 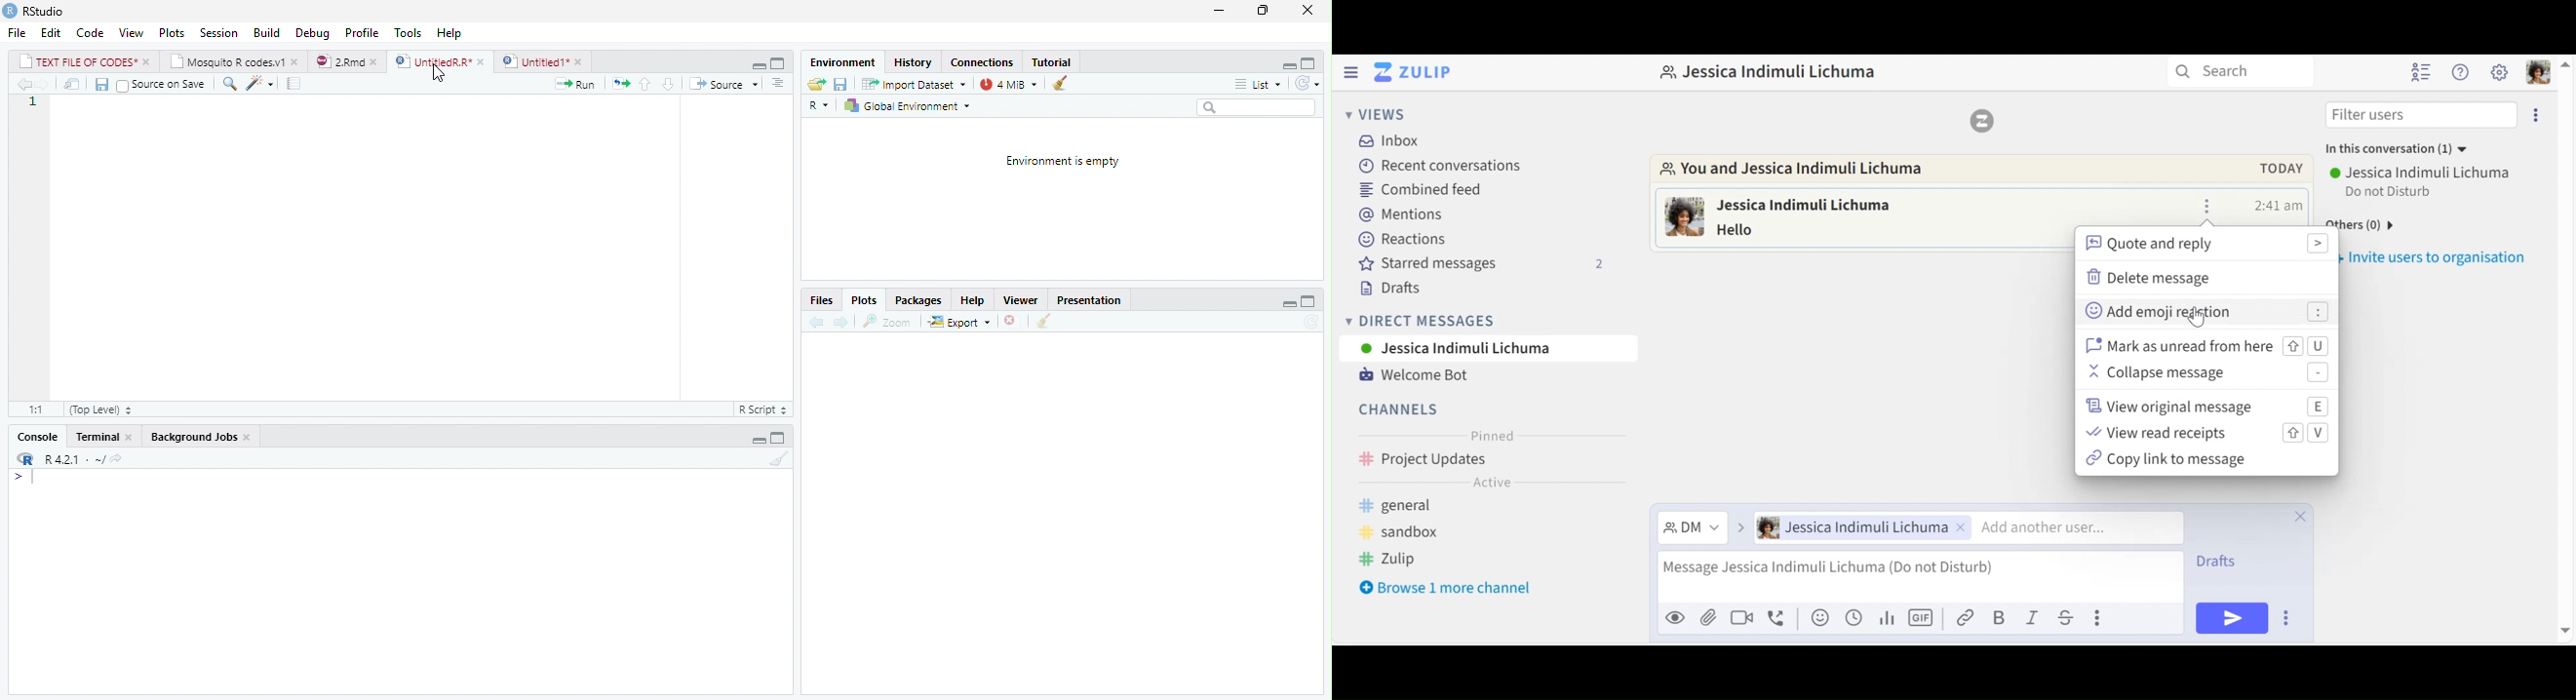 What do you see at coordinates (100, 84) in the screenshot?
I see `save current document` at bounding box center [100, 84].